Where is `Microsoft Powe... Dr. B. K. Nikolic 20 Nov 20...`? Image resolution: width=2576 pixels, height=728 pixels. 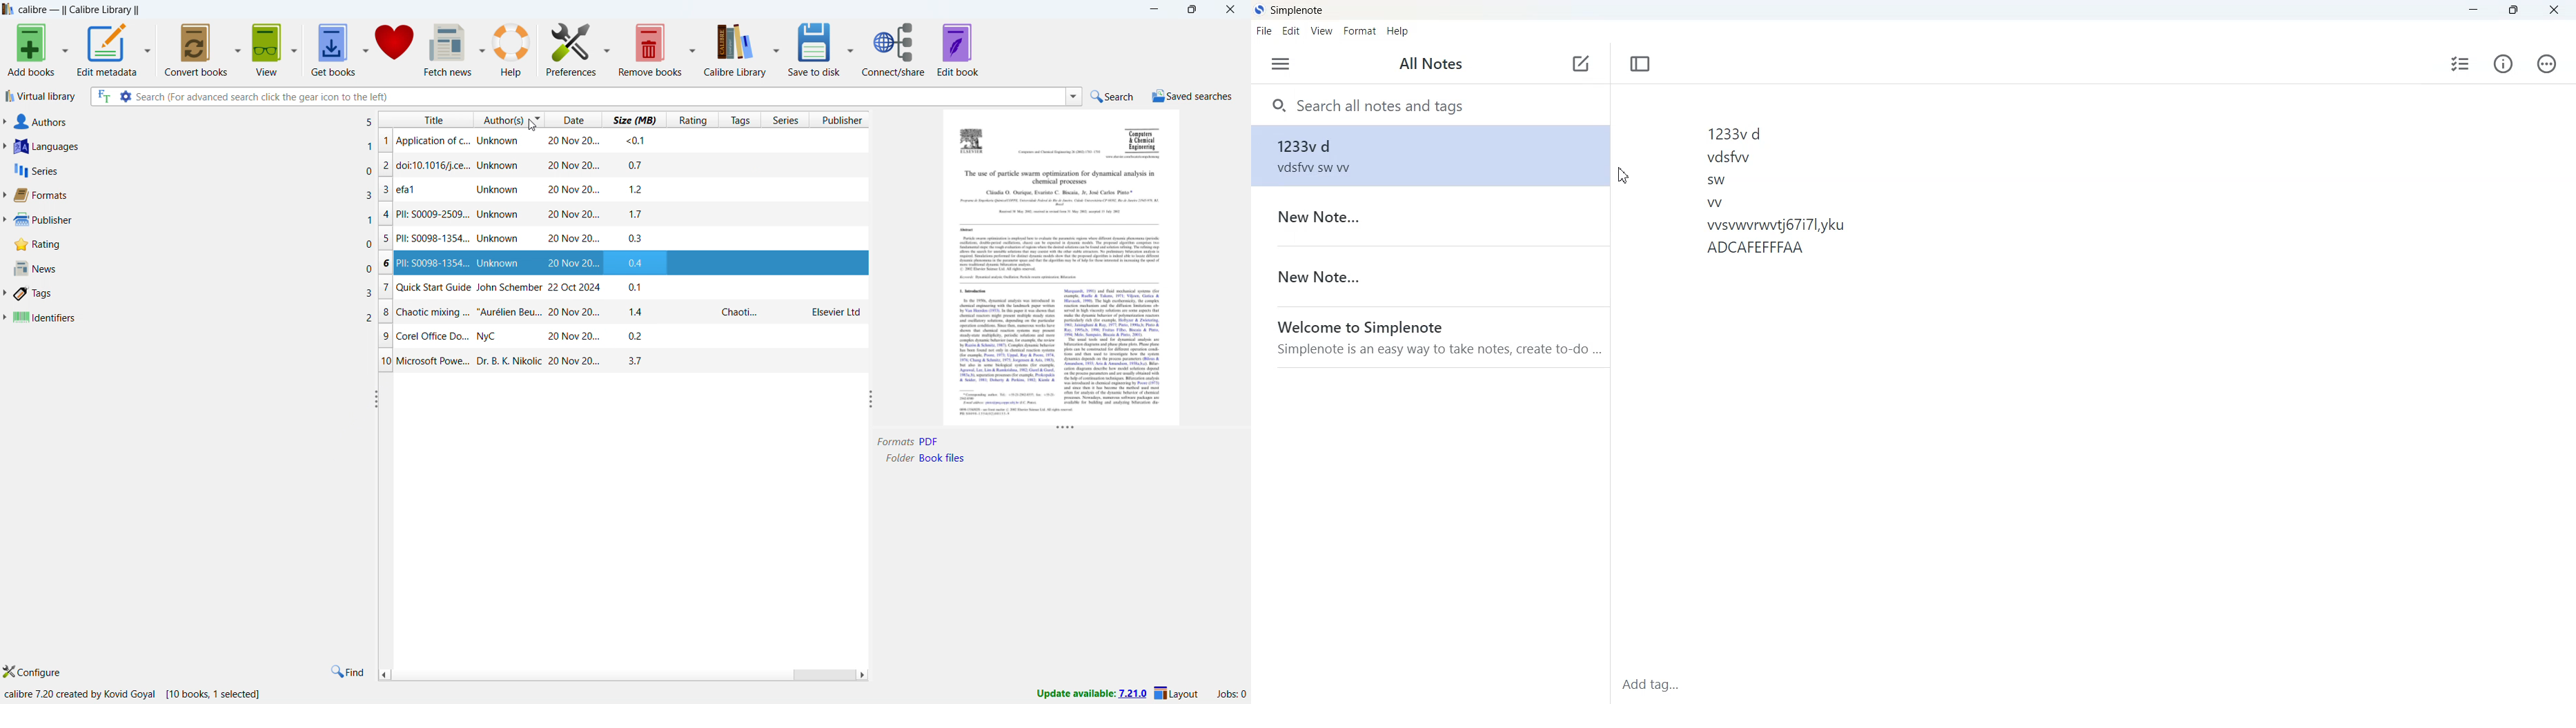 Microsoft Powe... Dr. B. K. Nikolic 20 Nov 20... is located at coordinates (502, 362).